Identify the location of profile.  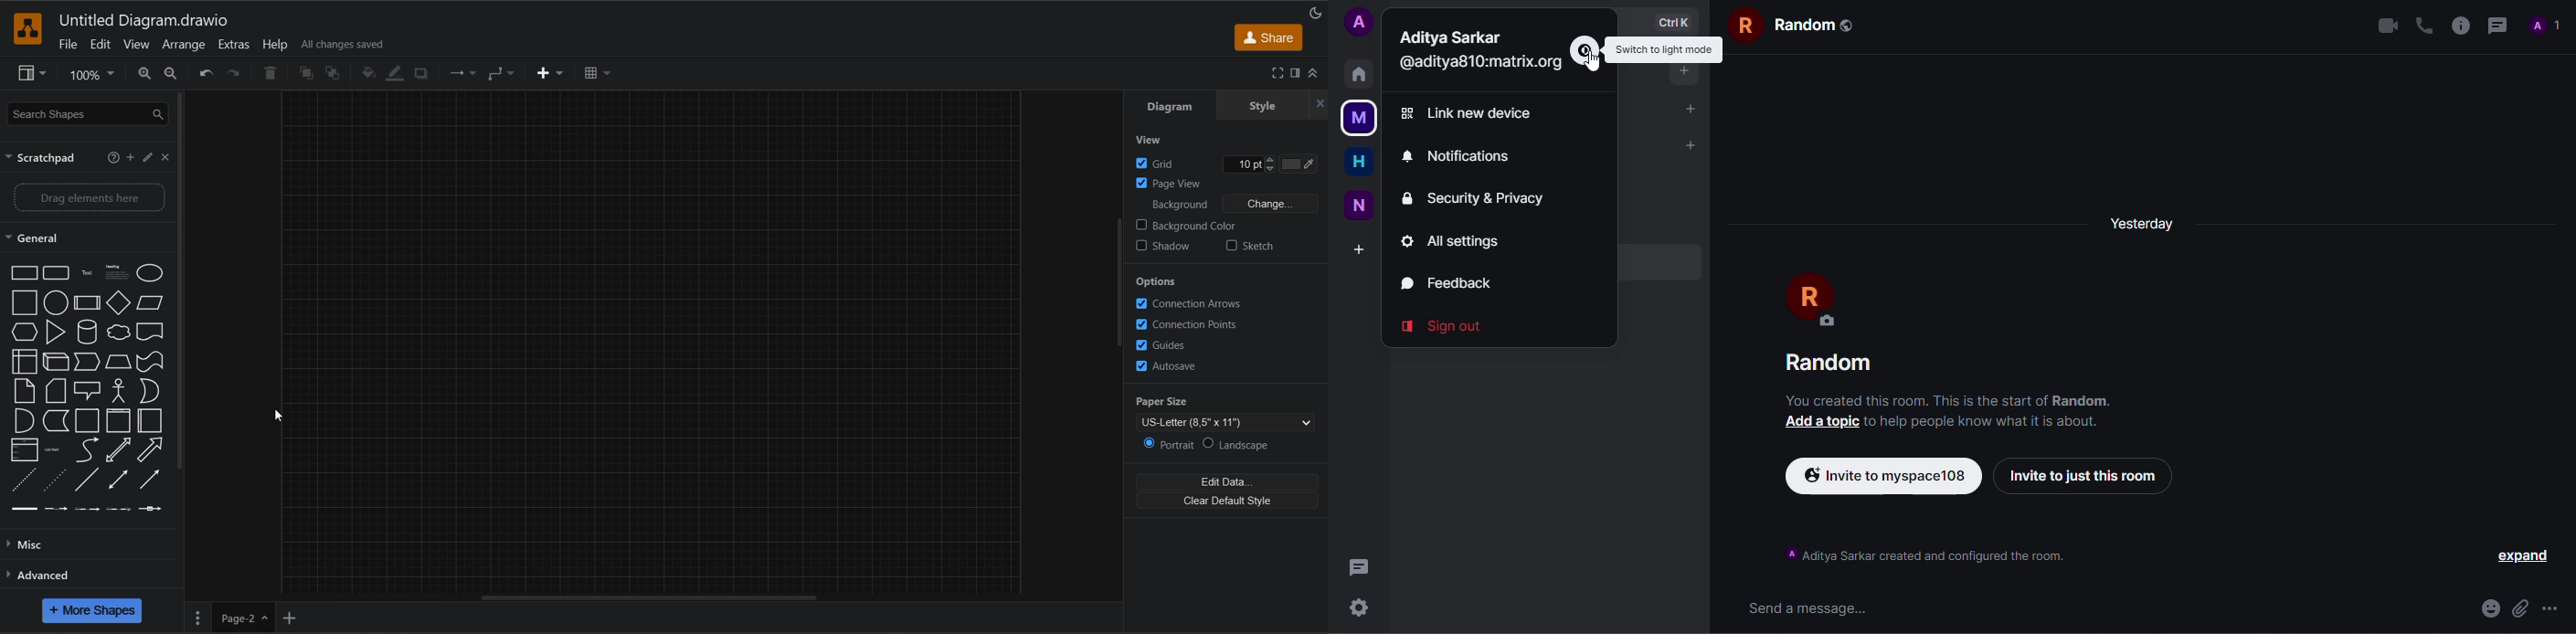
(2549, 25).